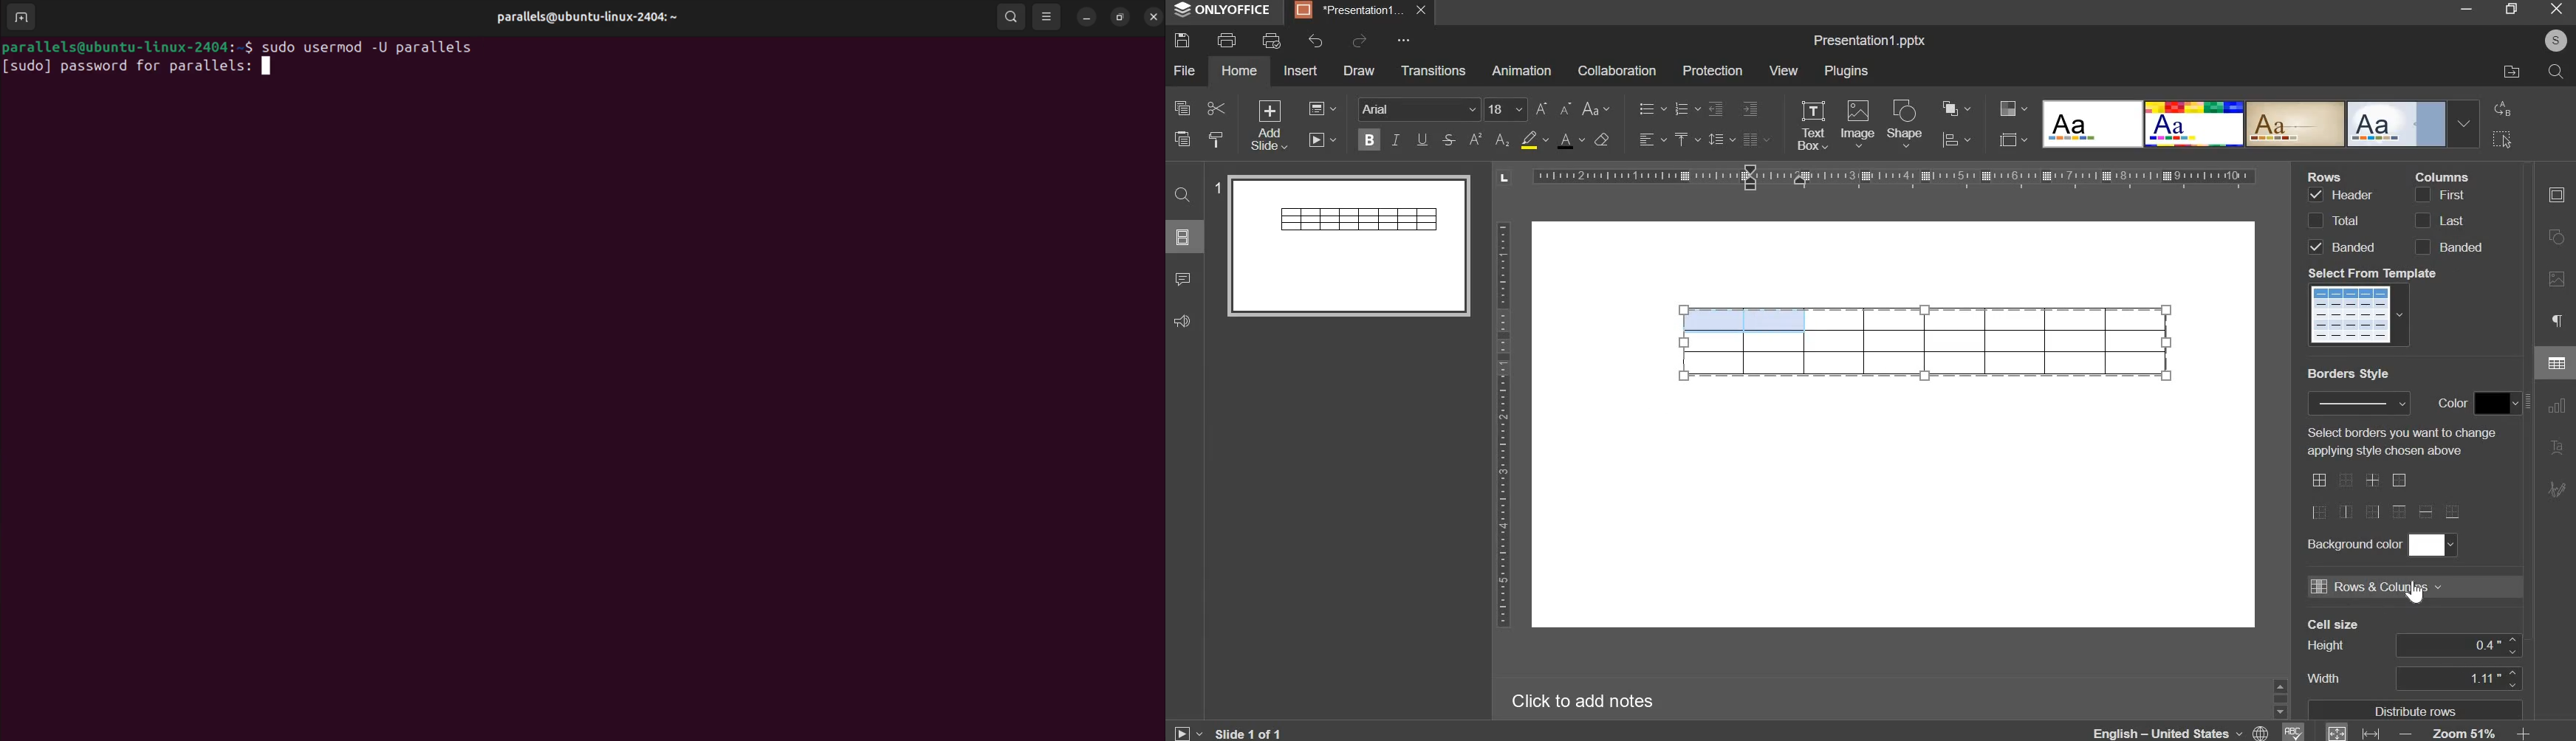 This screenshot has width=2576, height=756. What do you see at coordinates (1218, 139) in the screenshot?
I see `copy style` at bounding box center [1218, 139].